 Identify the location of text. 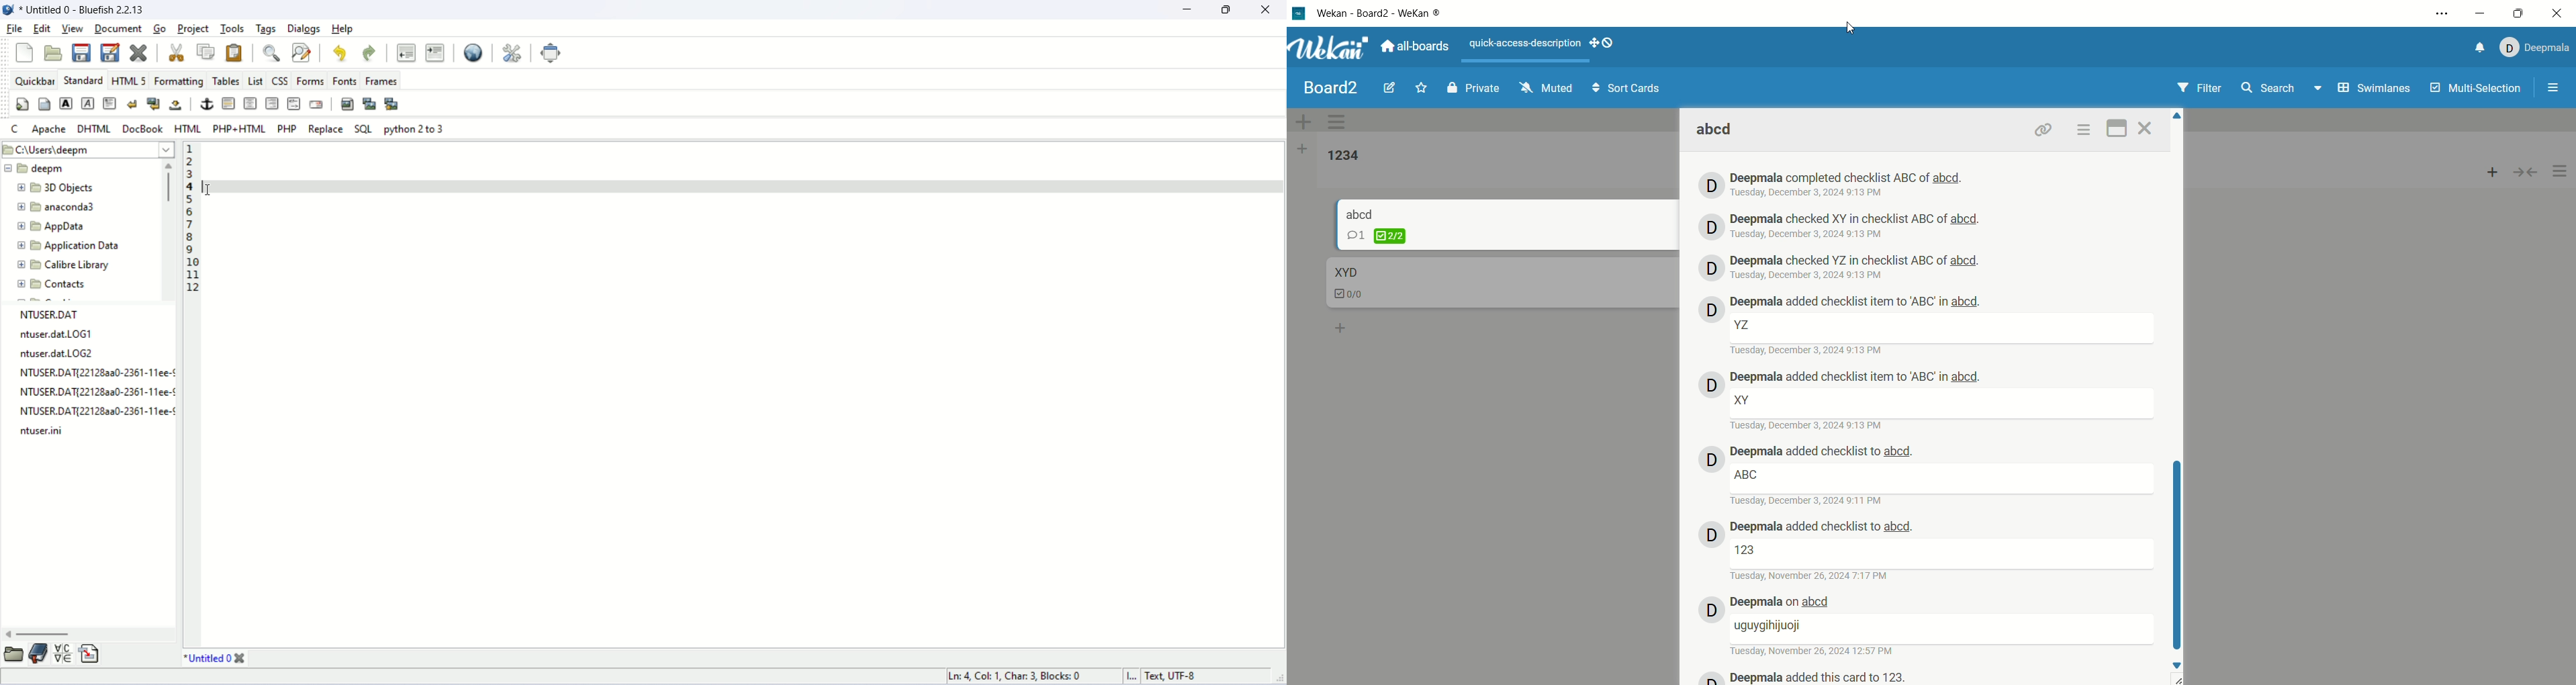
(1743, 326).